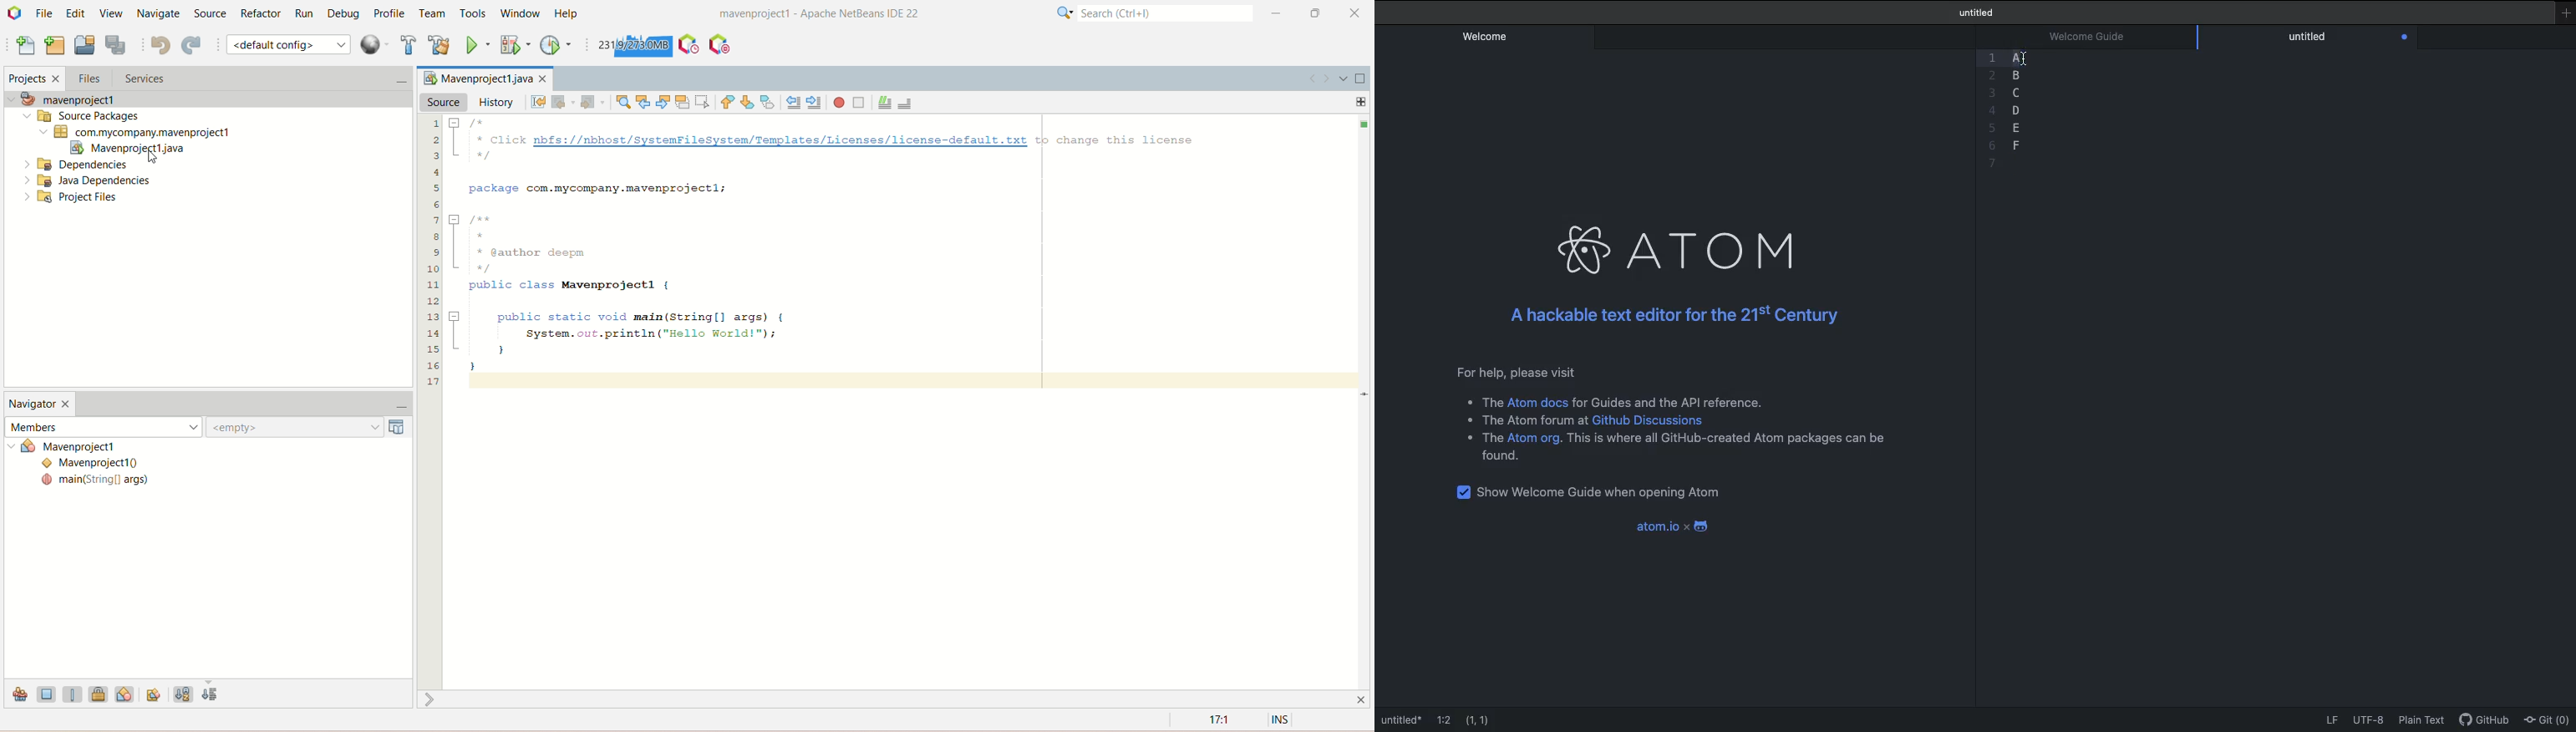 The image size is (2576, 756). Describe the element at coordinates (261, 14) in the screenshot. I see `refactor` at that location.